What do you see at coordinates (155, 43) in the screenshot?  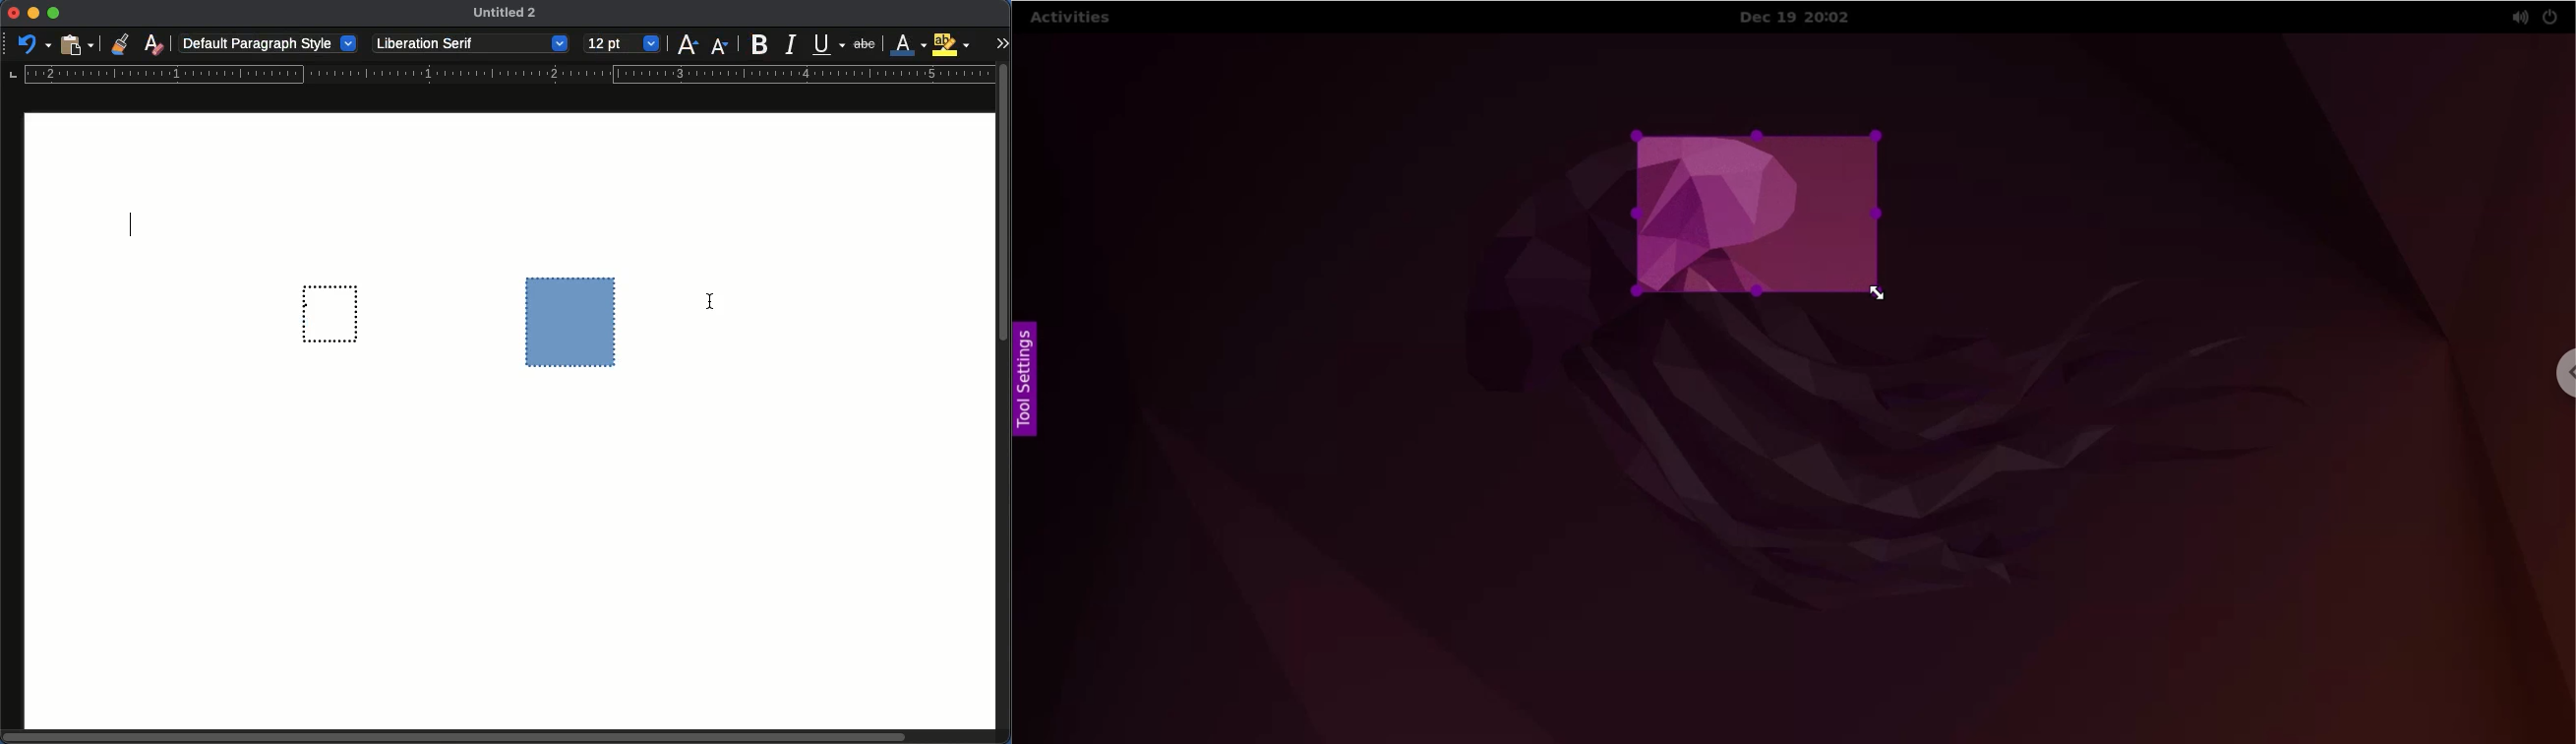 I see `clear formatting` at bounding box center [155, 43].